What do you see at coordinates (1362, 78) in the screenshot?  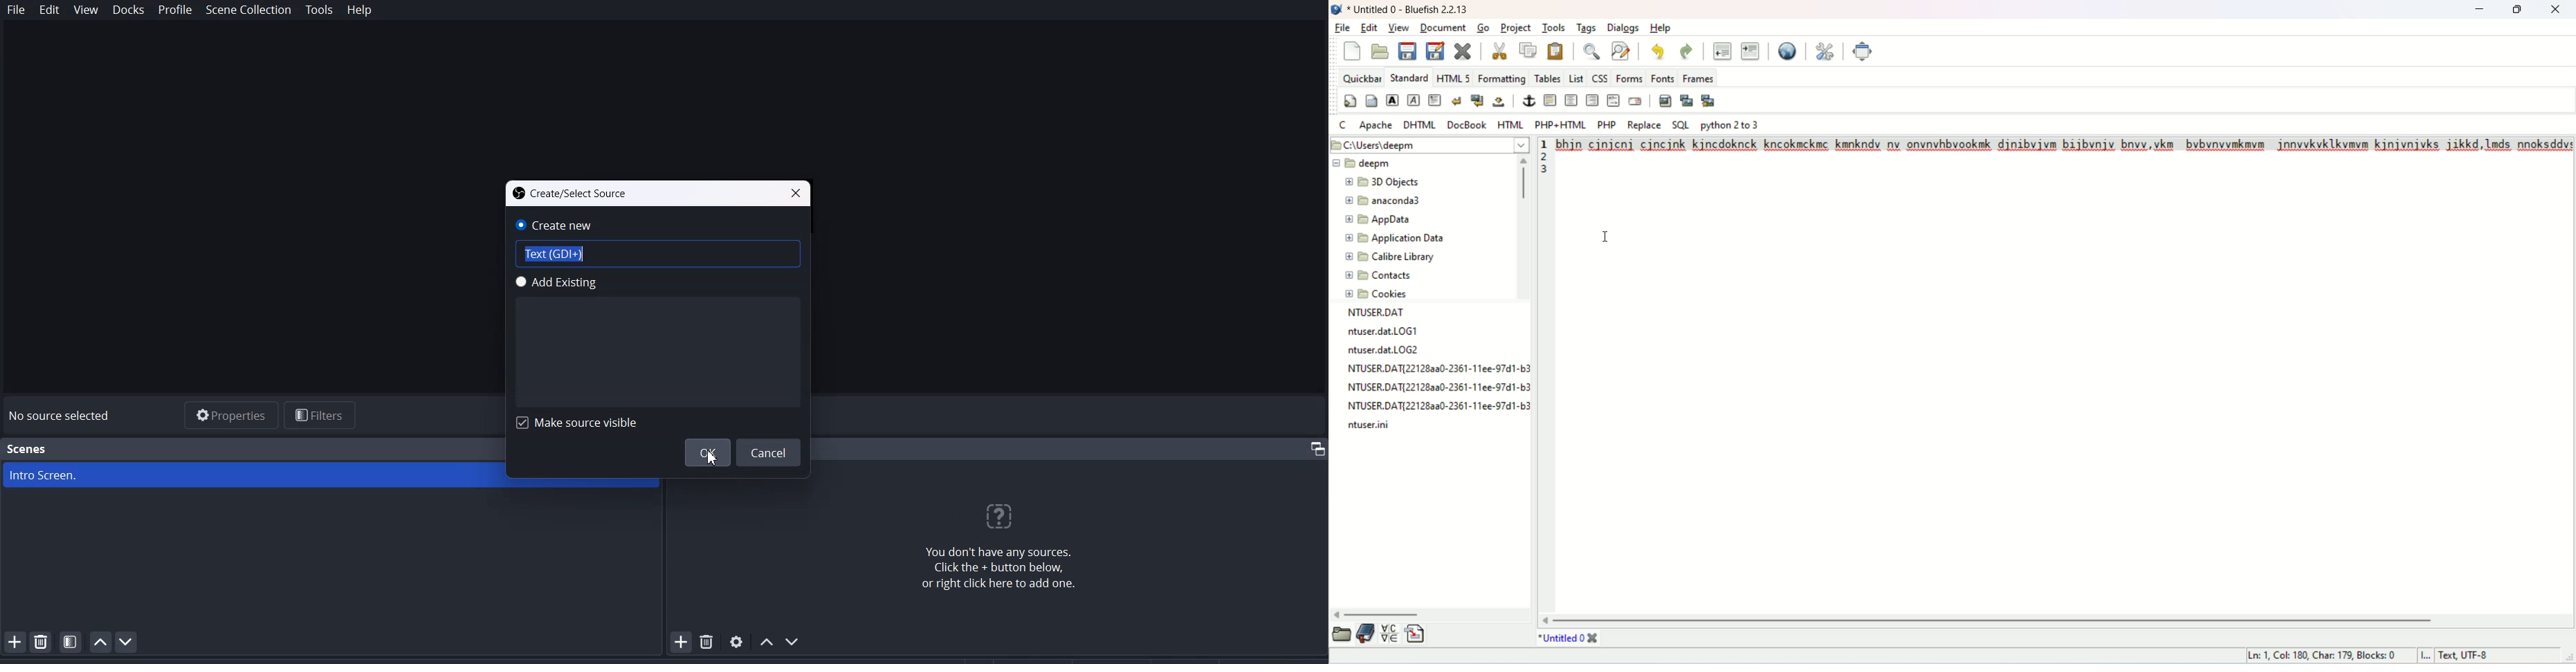 I see `quickbar` at bounding box center [1362, 78].